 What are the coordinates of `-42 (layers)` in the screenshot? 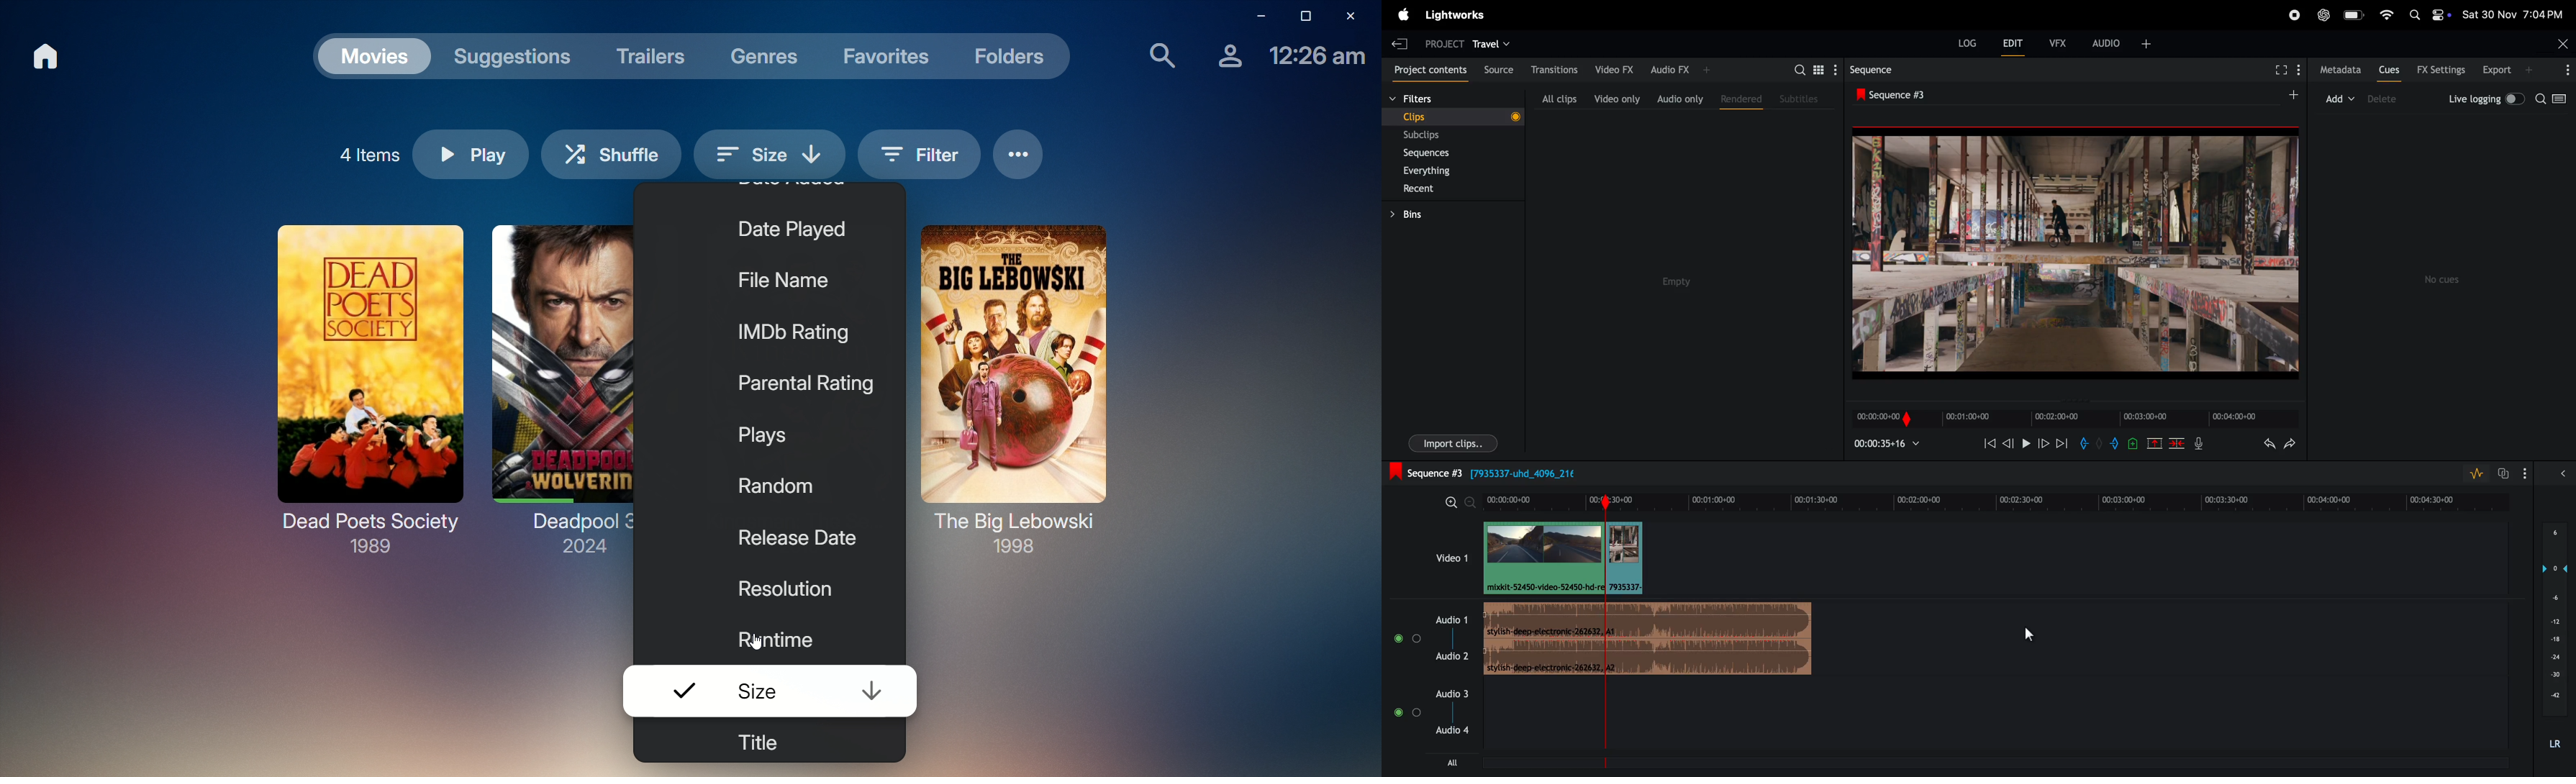 It's located at (2552, 697).